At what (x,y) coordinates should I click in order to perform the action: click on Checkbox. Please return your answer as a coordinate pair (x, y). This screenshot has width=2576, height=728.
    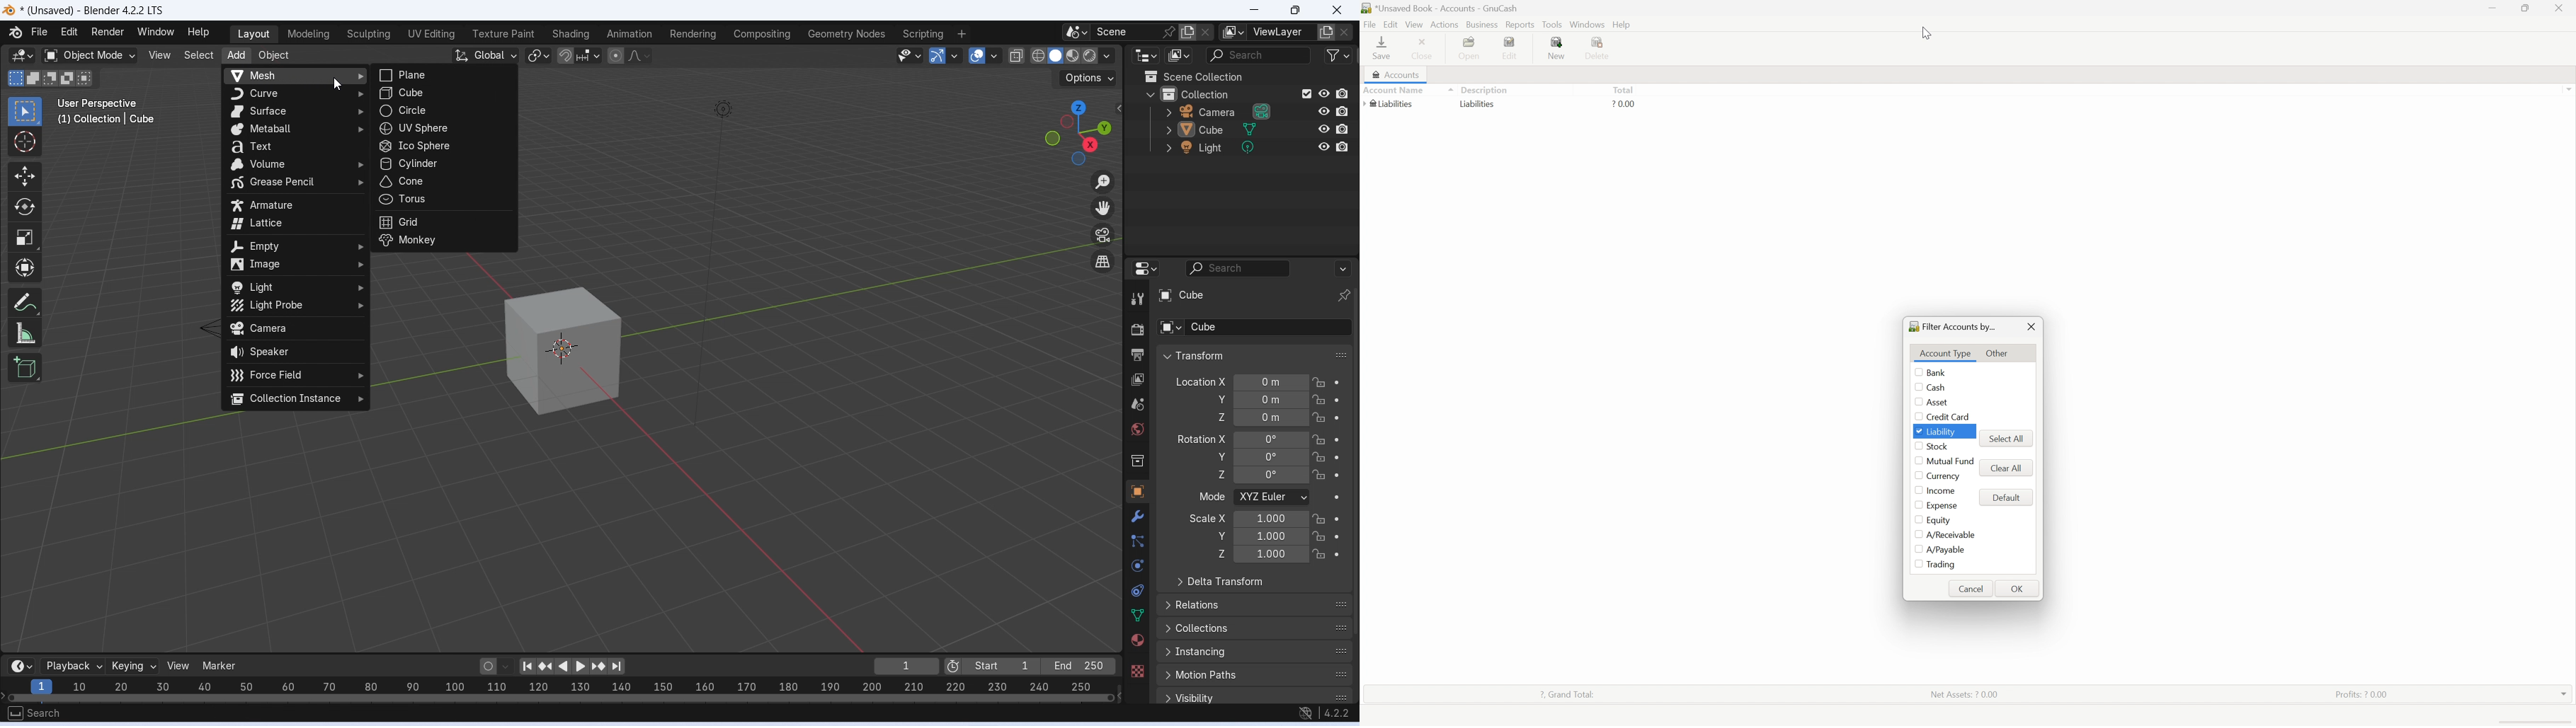
    Looking at the image, I should click on (1917, 504).